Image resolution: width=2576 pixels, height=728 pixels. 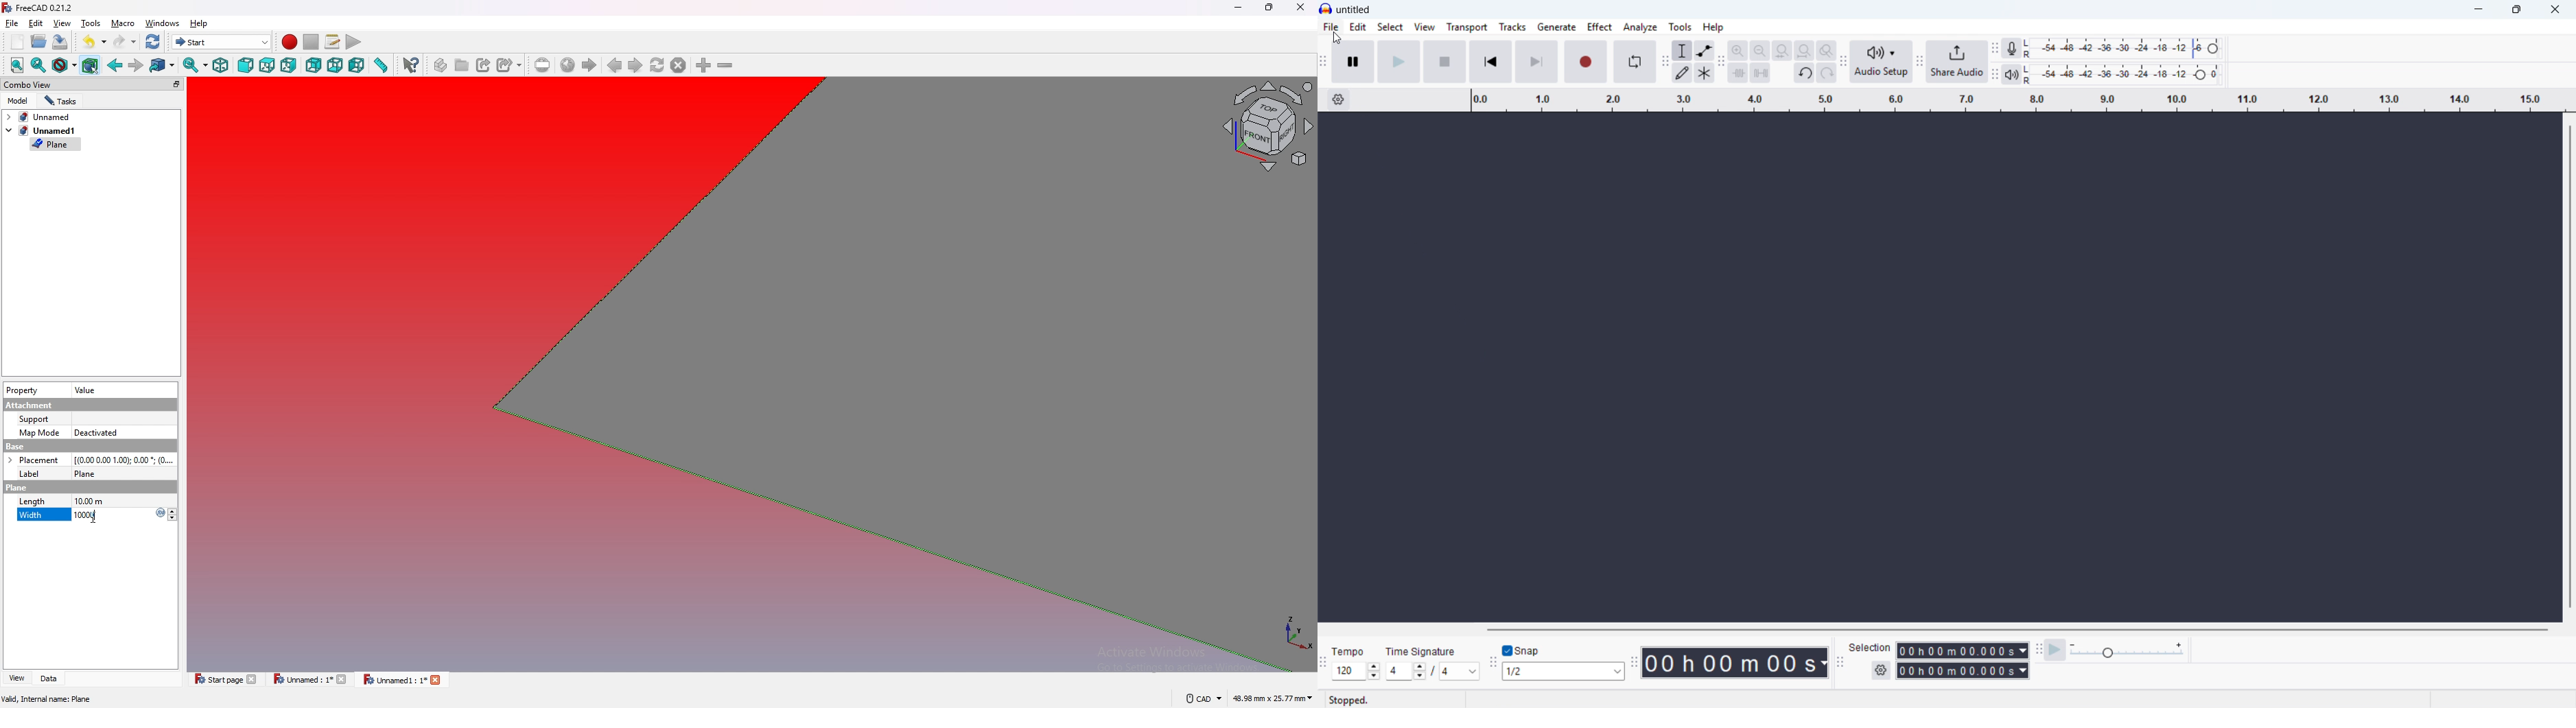 What do you see at coordinates (1586, 62) in the screenshot?
I see `Record ` at bounding box center [1586, 62].